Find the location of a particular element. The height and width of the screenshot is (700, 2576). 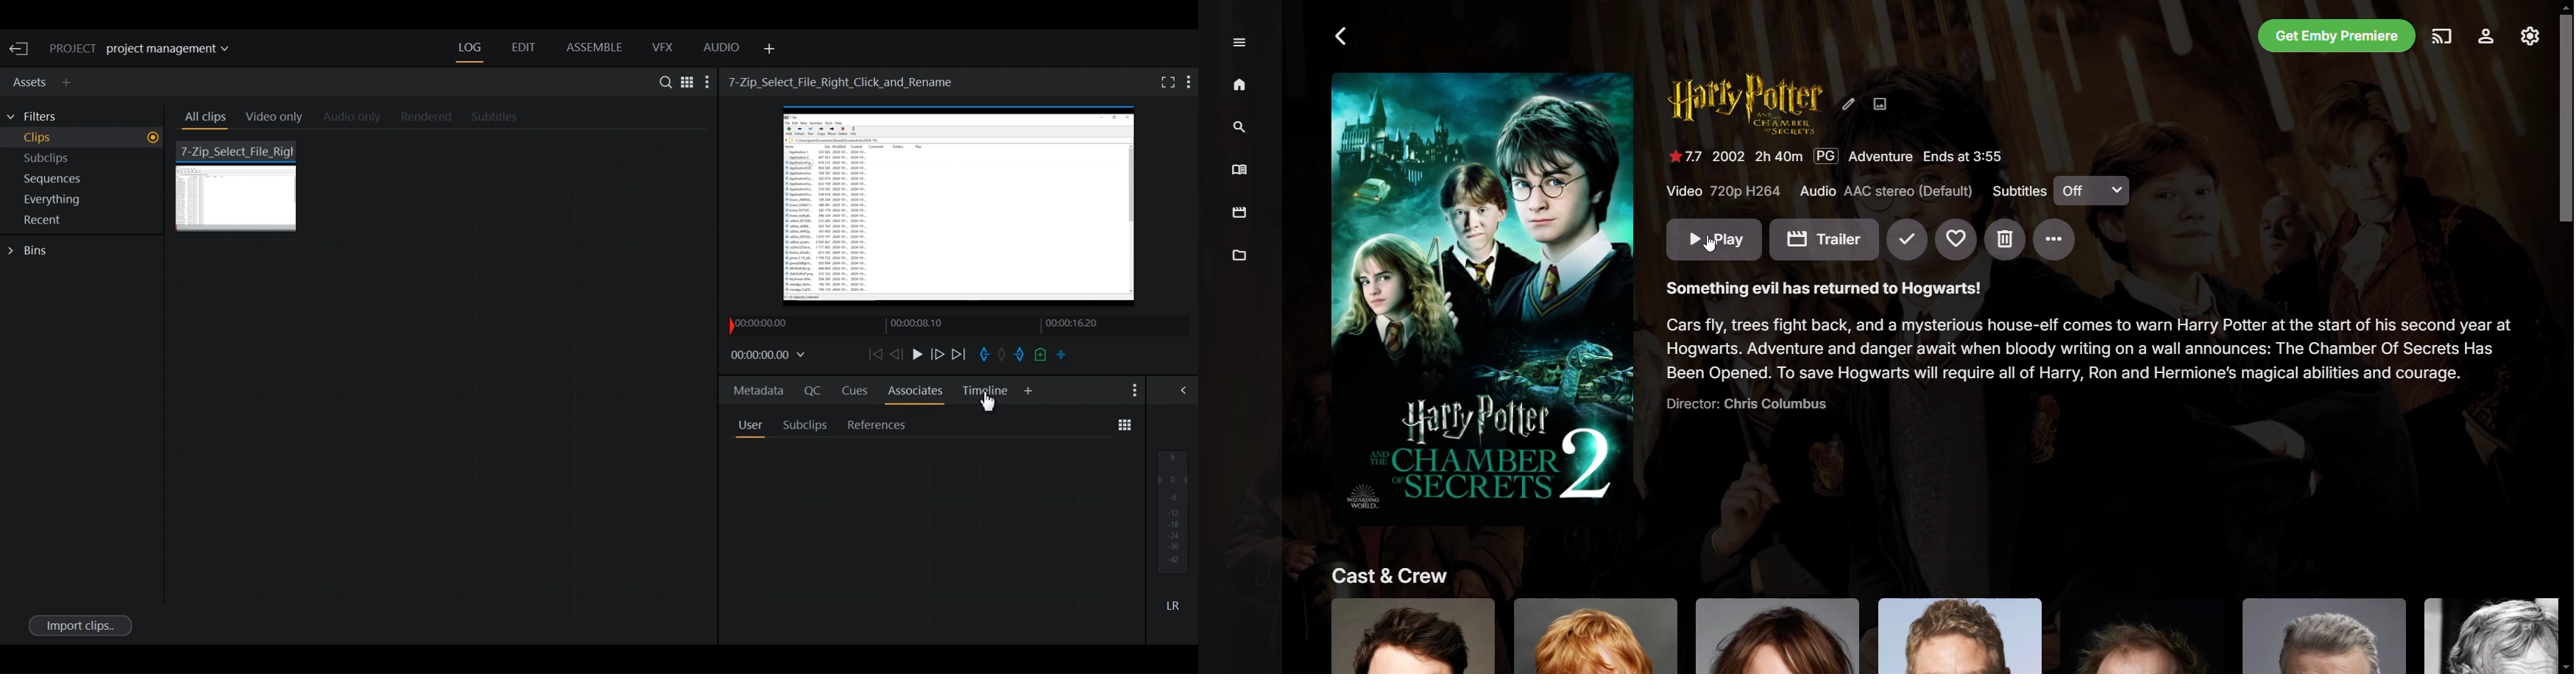

Timeline is located at coordinates (931, 325).